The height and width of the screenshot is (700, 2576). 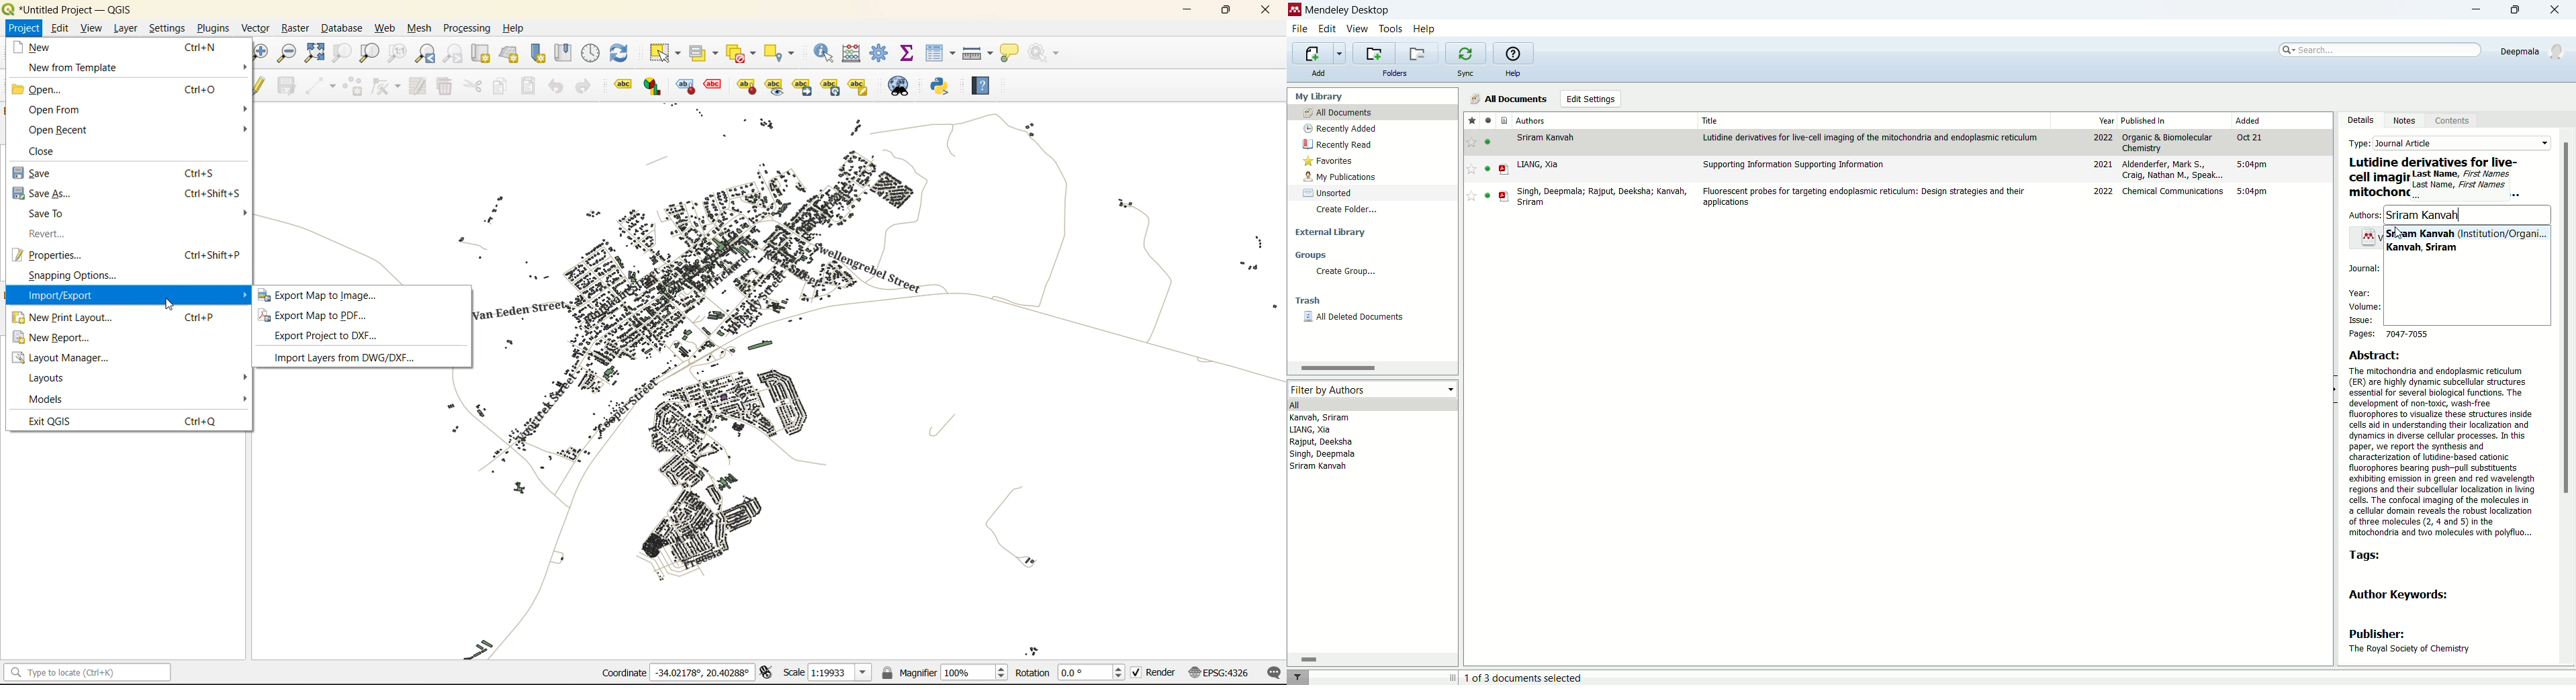 I want to click on delete, so click(x=443, y=88).